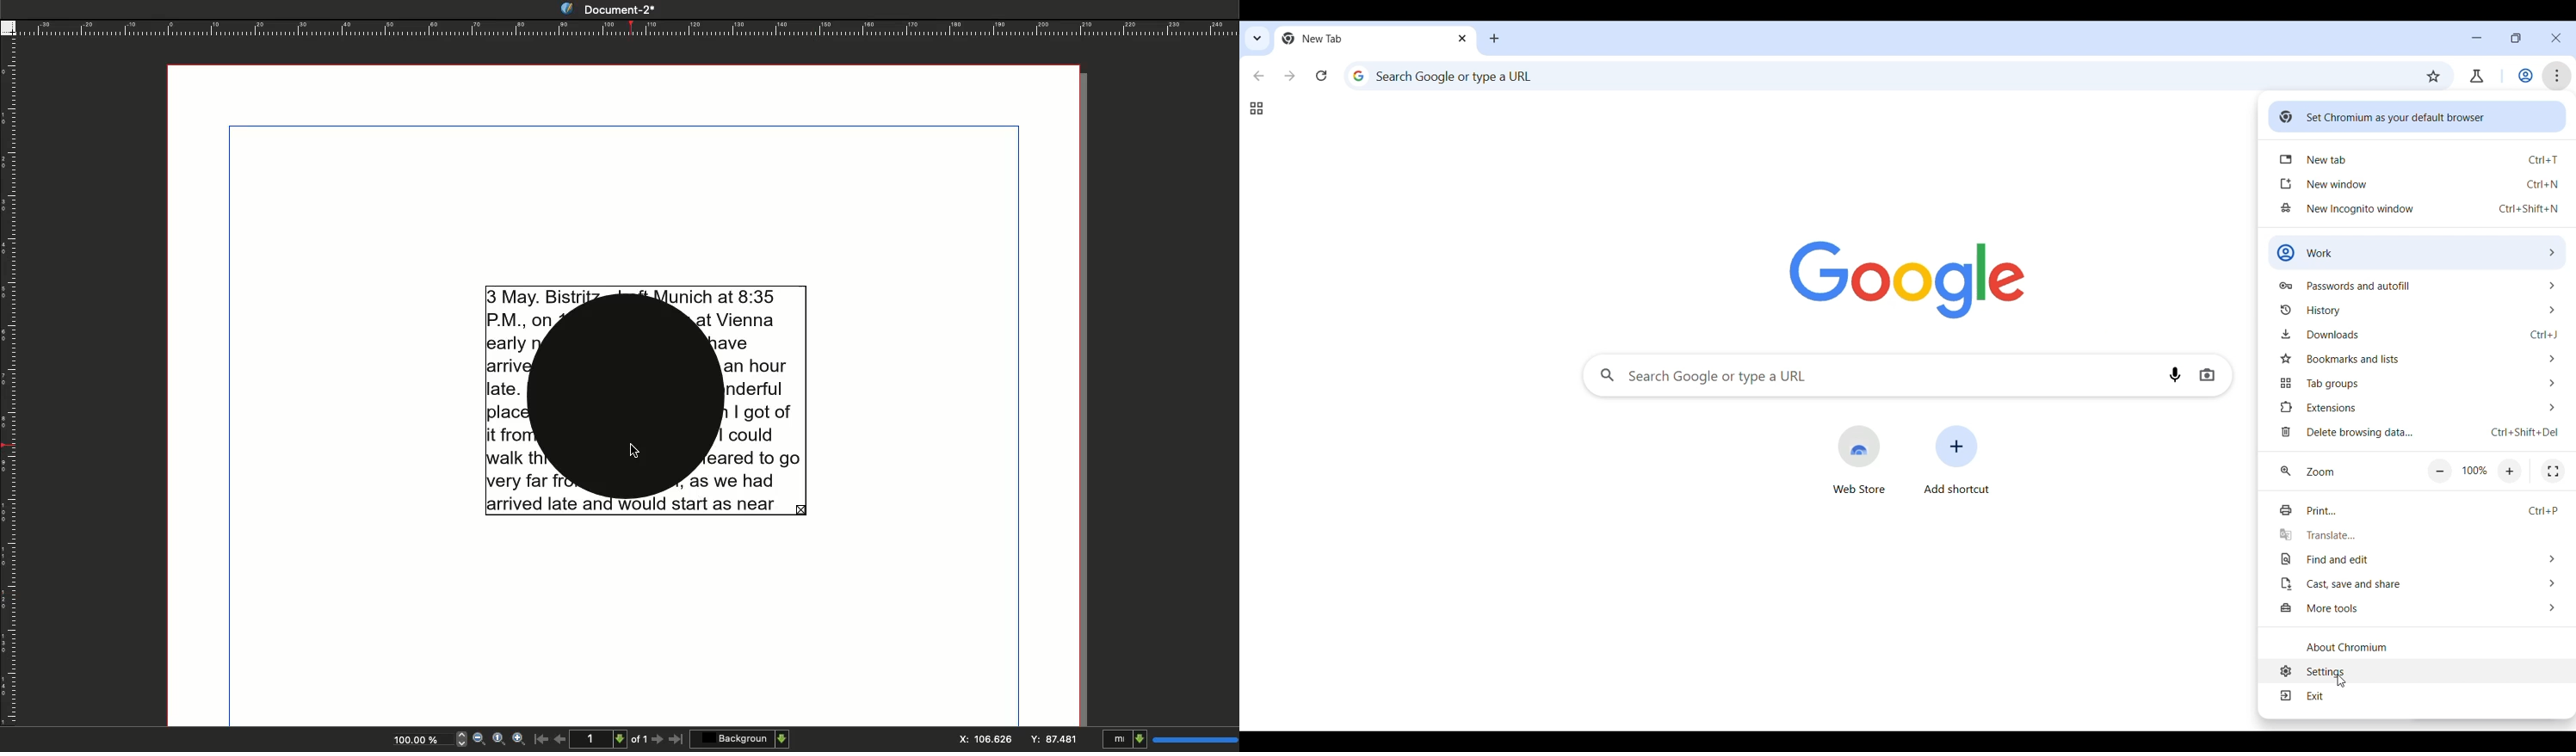 The height and width of the screenshot is (756, 2576). What do you see at coordinates (2557, 38) in the screenshot?
I see `Close interface` at bounding box center [2557, 38].